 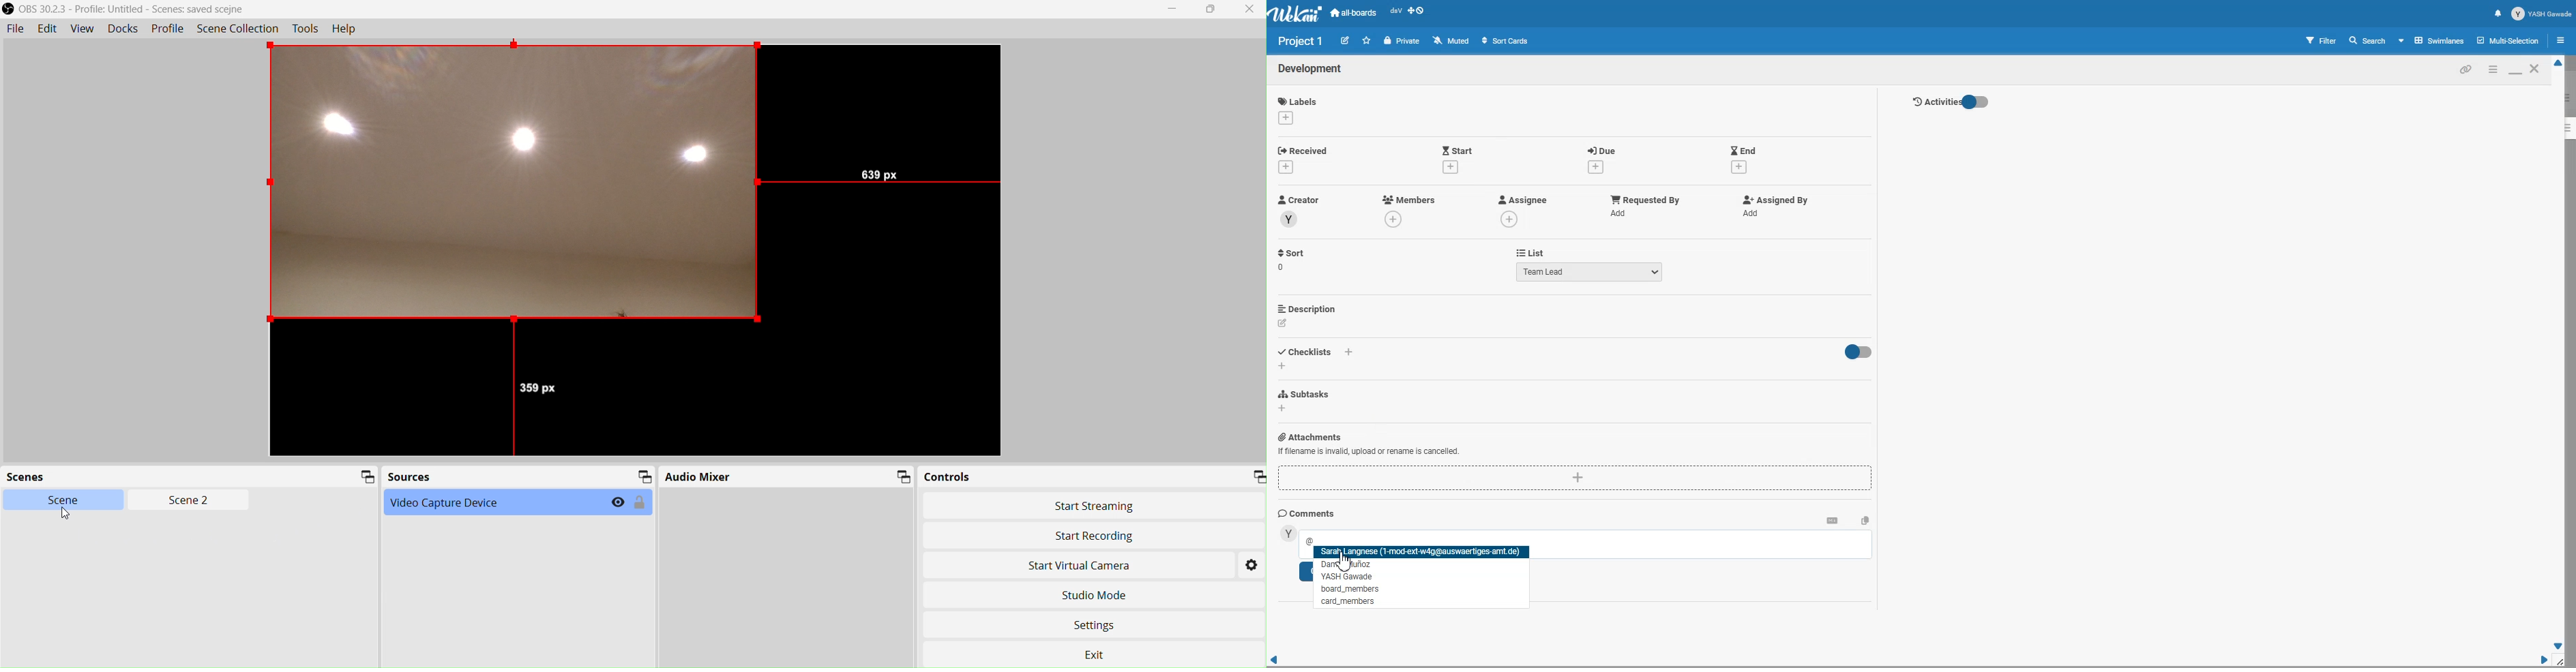 What do you see at coordinates (1173, 9) in the screenshot?
I see `Minimize` at bounding box center [1173, 9].